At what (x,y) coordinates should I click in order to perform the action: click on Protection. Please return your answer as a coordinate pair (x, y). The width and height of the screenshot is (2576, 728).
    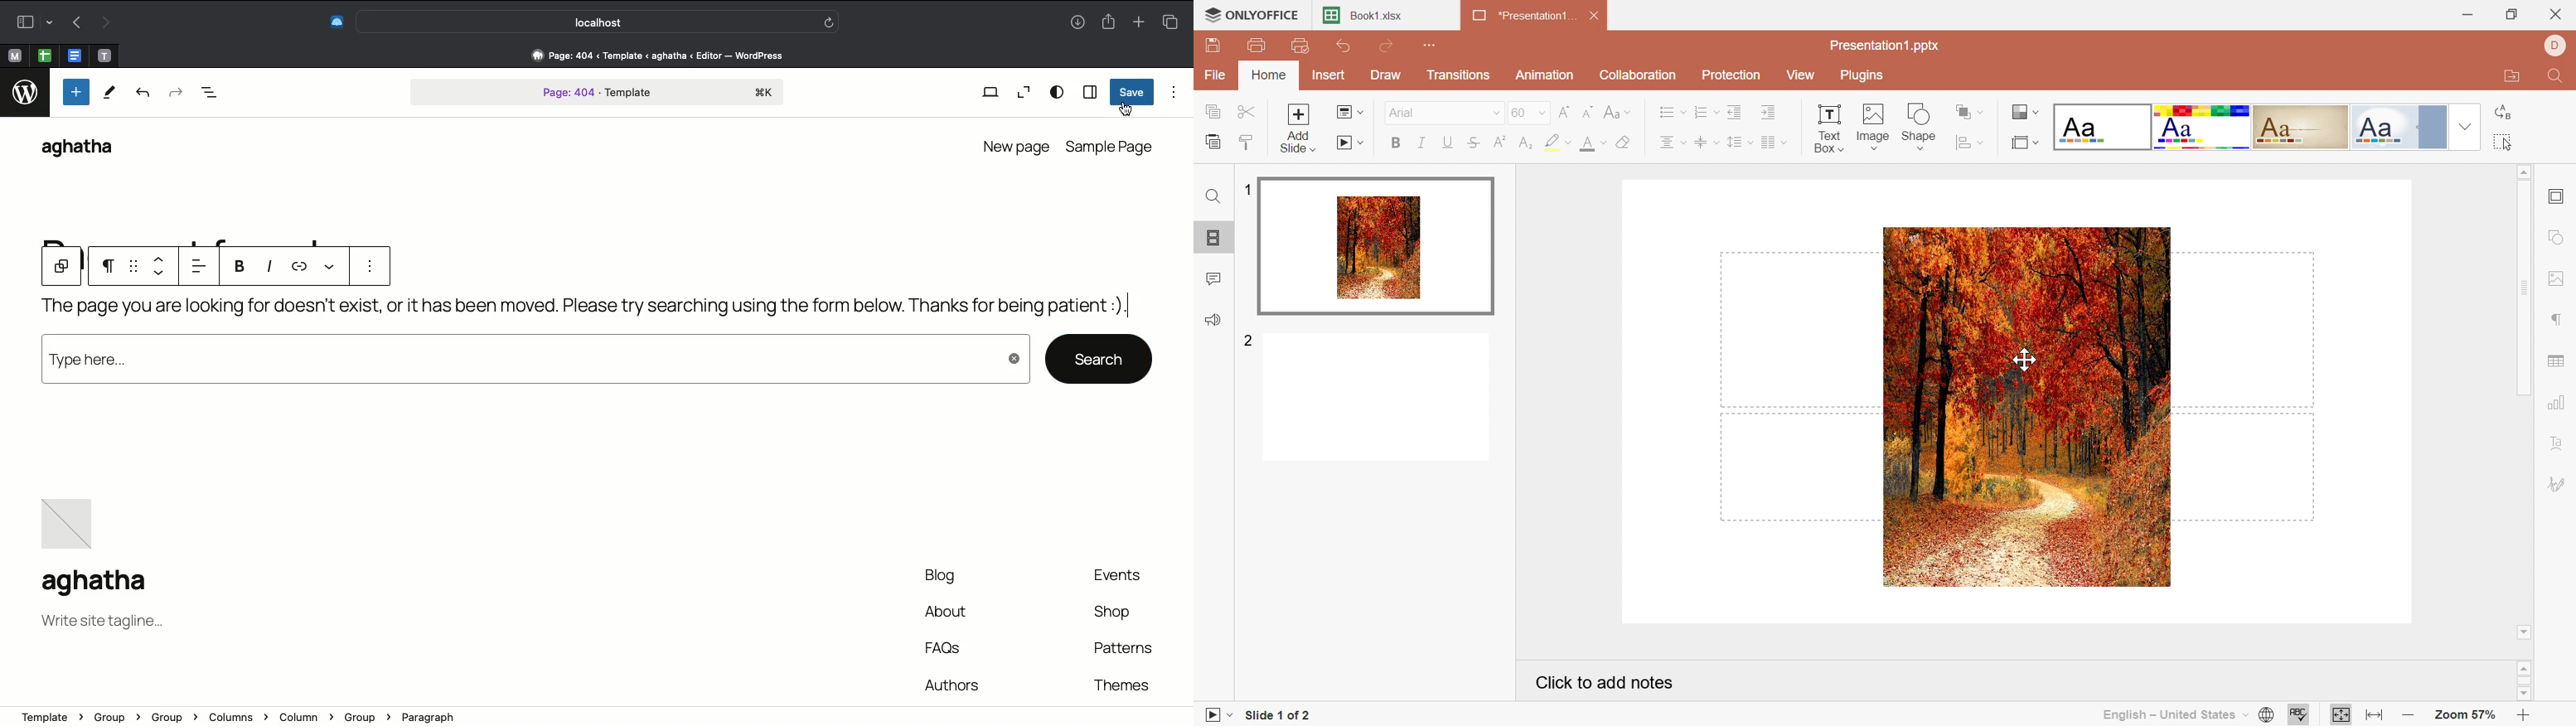
    Looking at the image, I should click on (1735, 76).